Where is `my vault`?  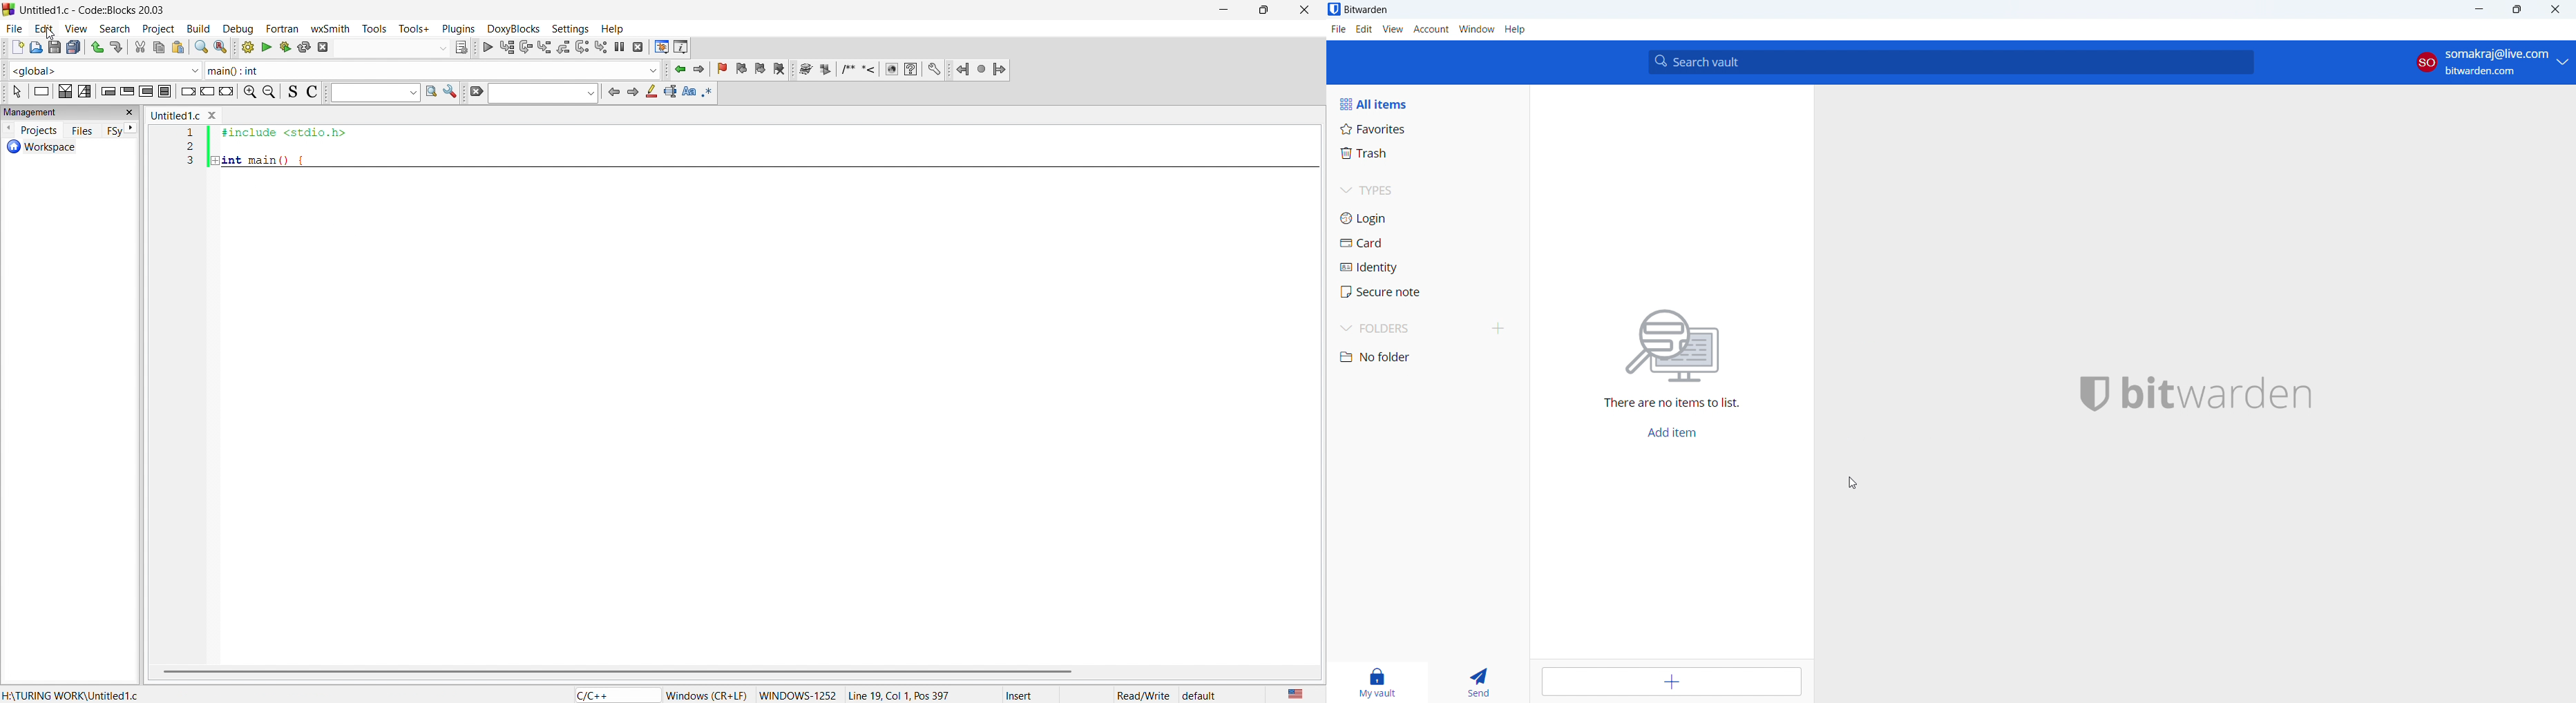
my vault is located at coordinates (1376, 683).